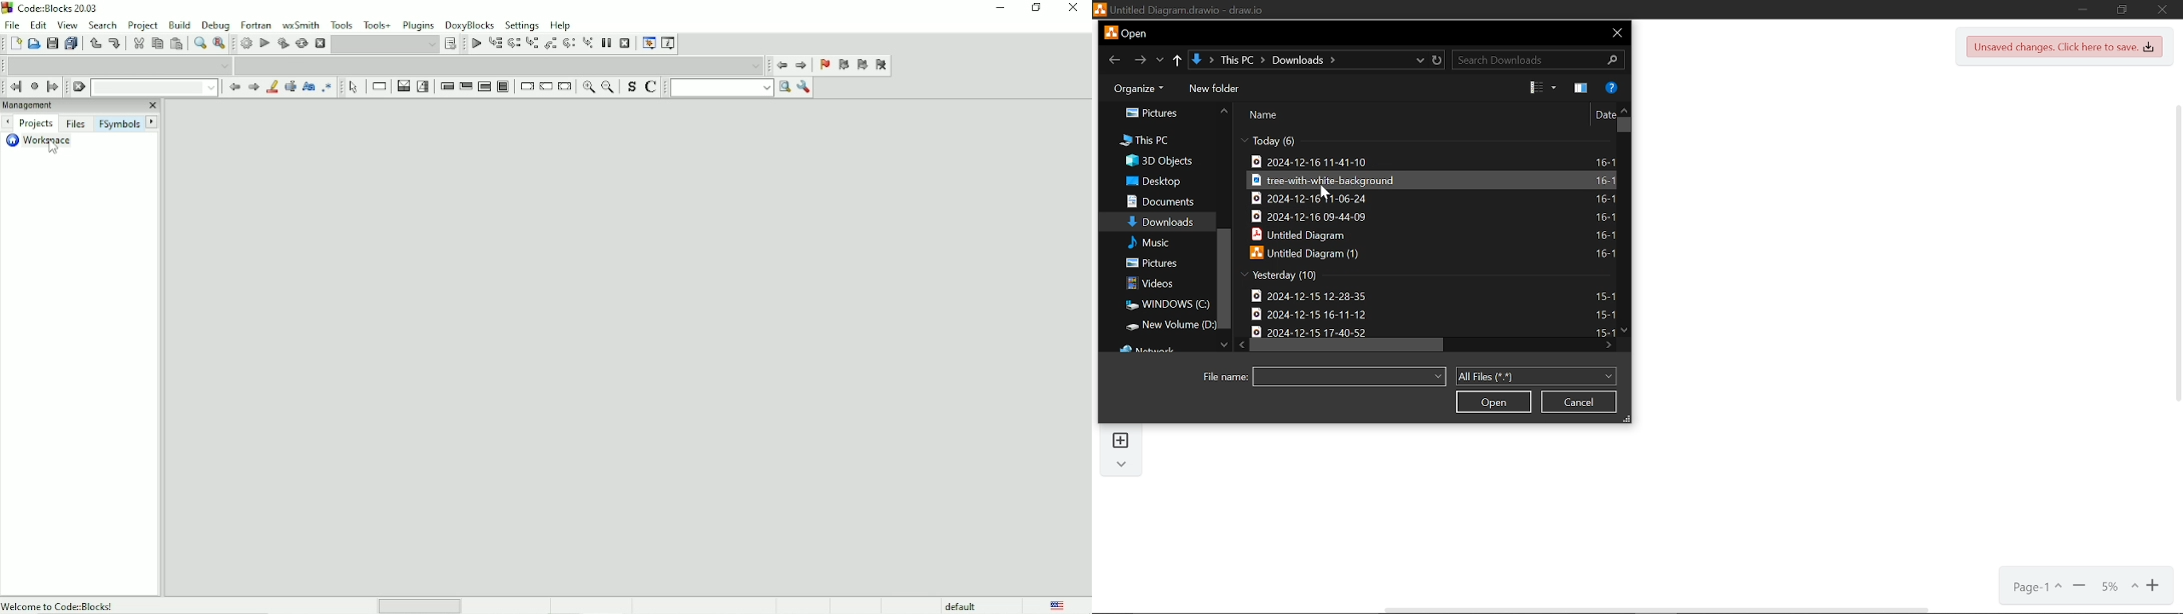 The image size is (2184, 616). What do you see at coordinates (79, 87) in the screenshot?
I see `Clear` at bounding box center [79, 87].